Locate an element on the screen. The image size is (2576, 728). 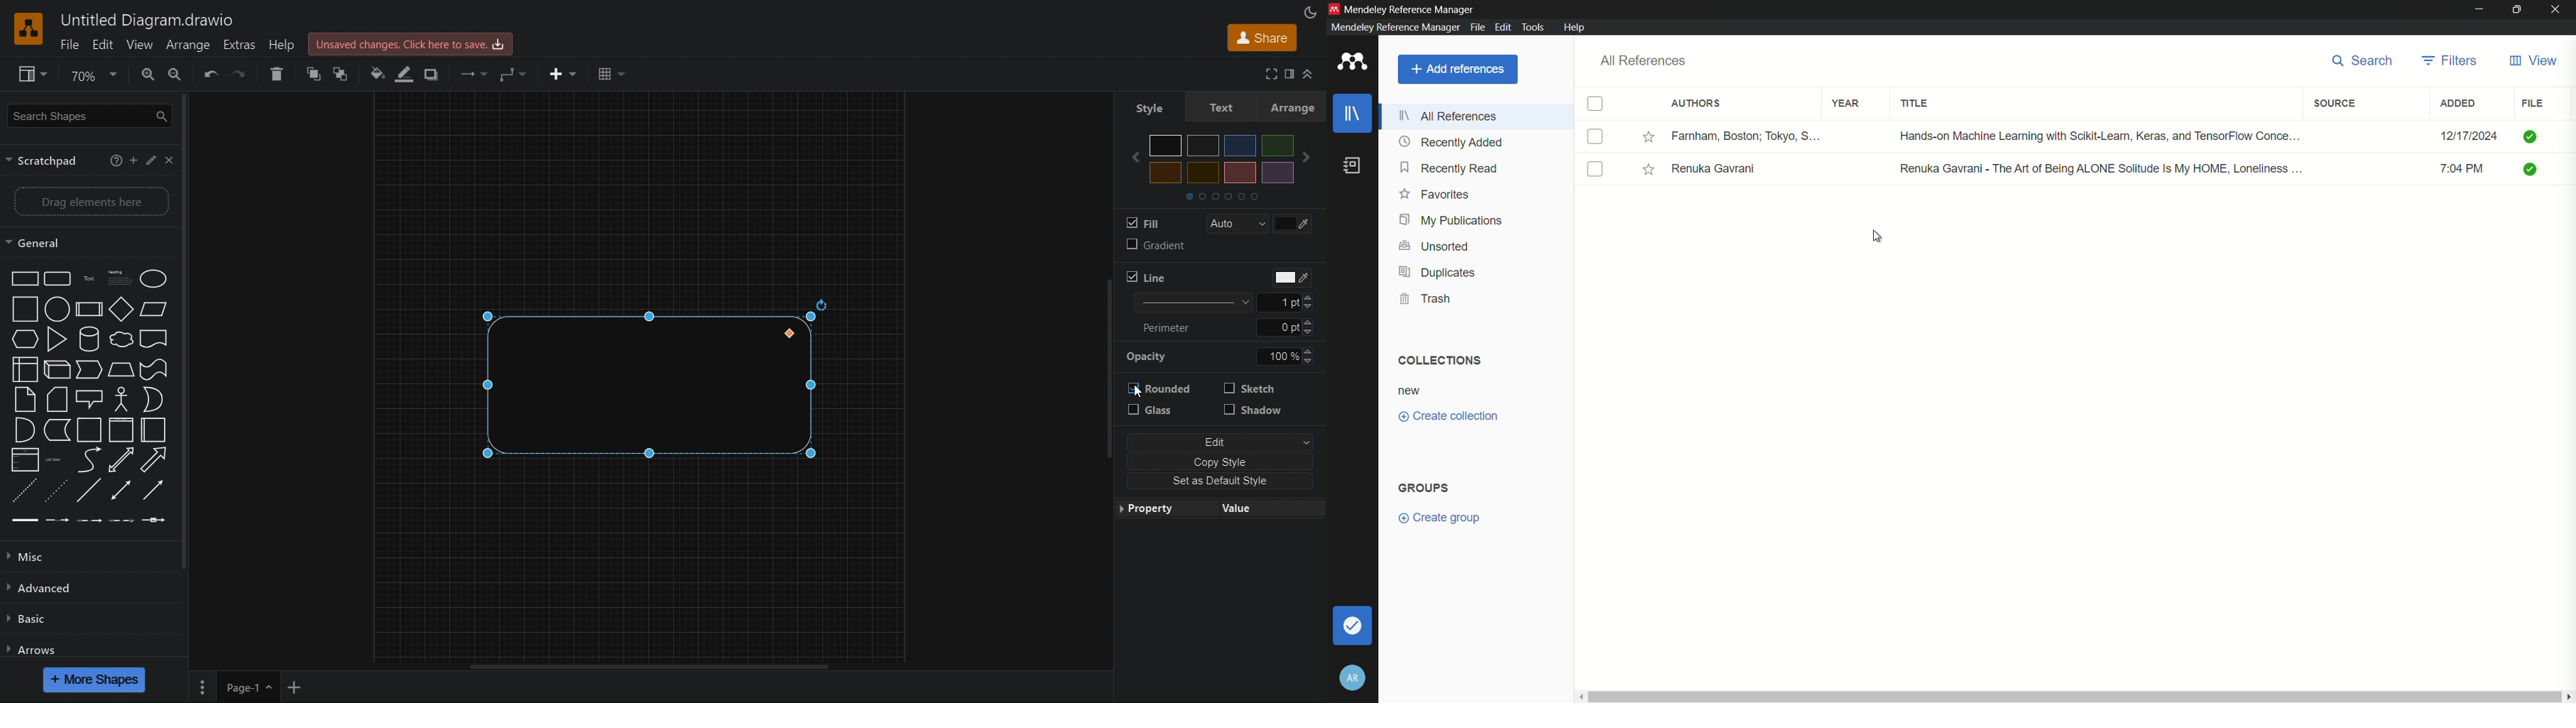
Drag elements here is located at coordinates (90, 202).